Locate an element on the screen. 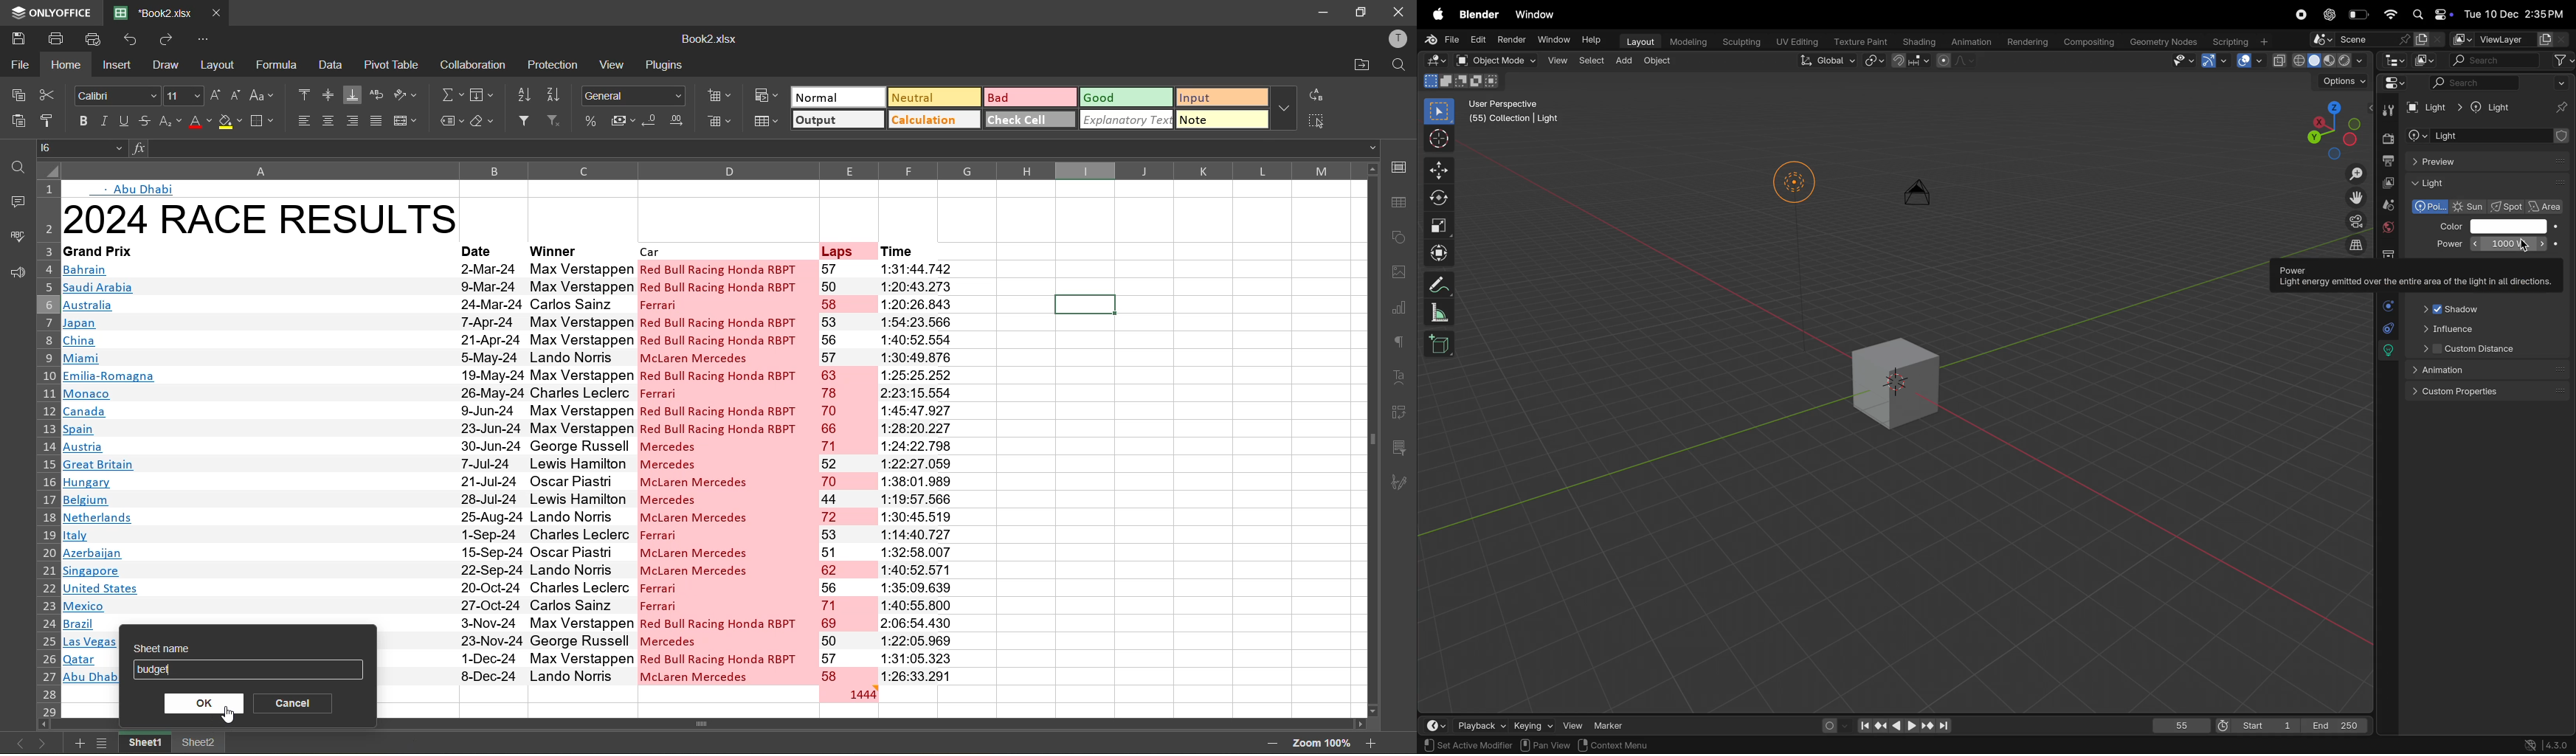 The width and height of the screenshot is (2576, 756). editor type is located at coordinates (2393, 60).